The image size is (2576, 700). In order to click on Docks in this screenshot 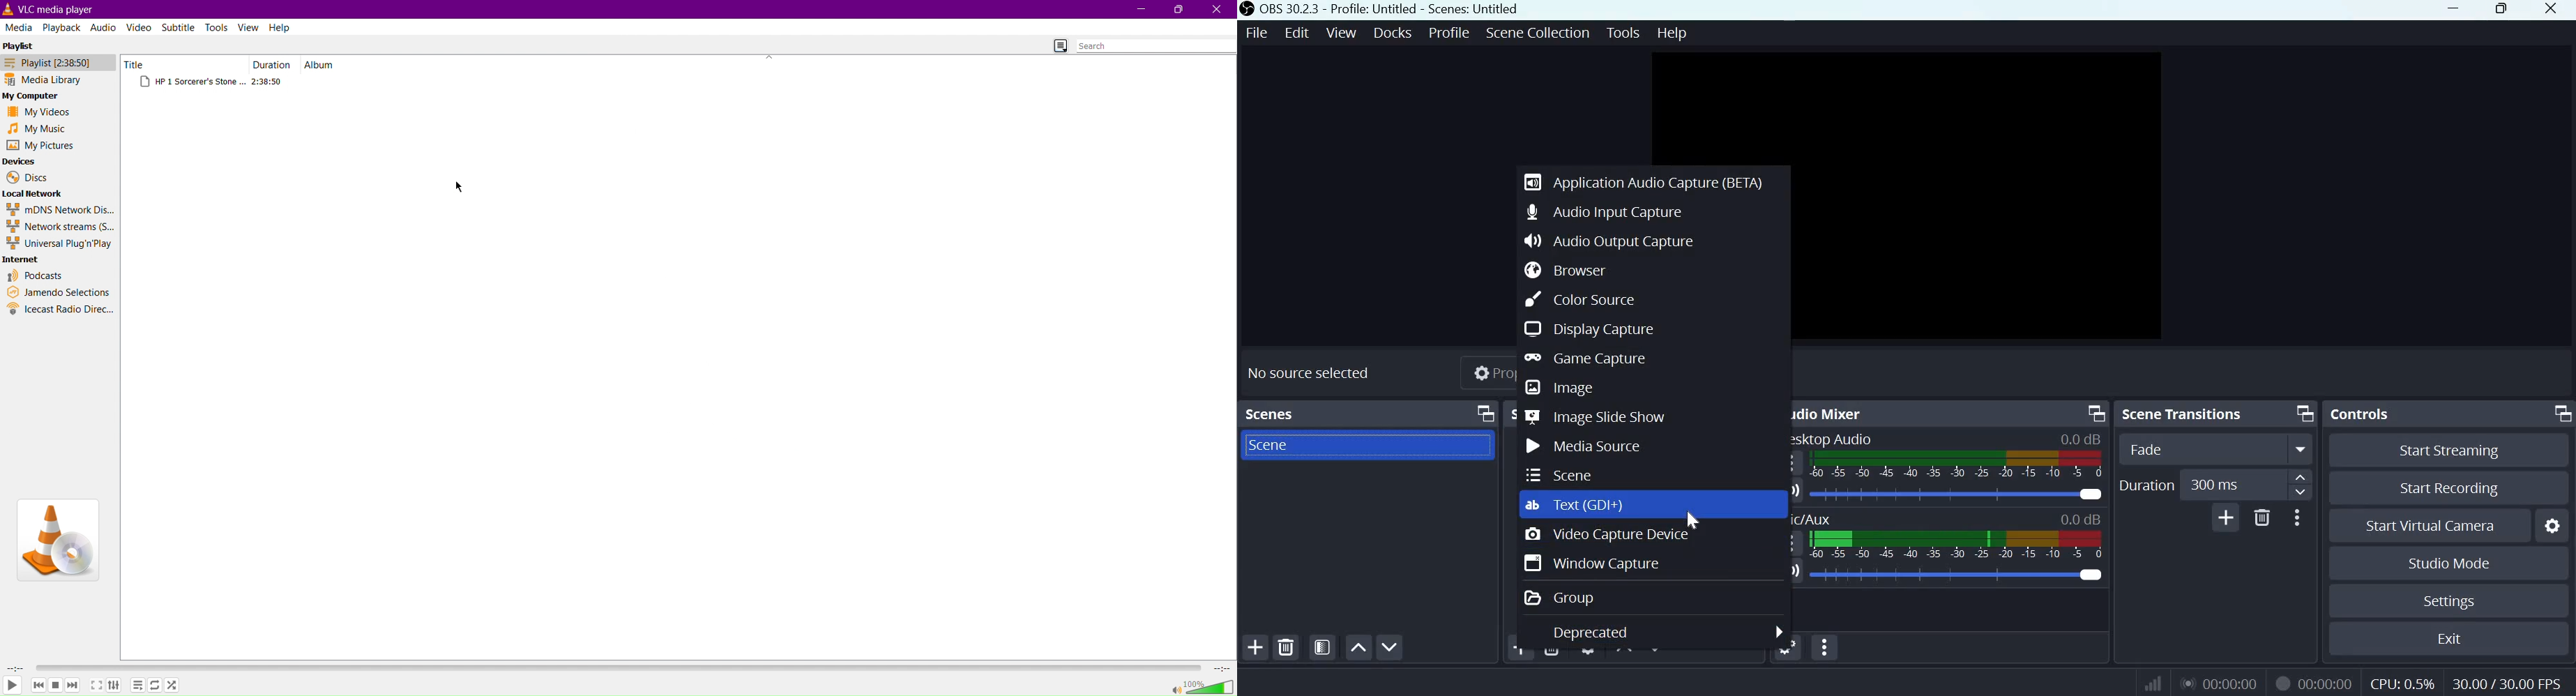, I will do `click(1393, 33)`.